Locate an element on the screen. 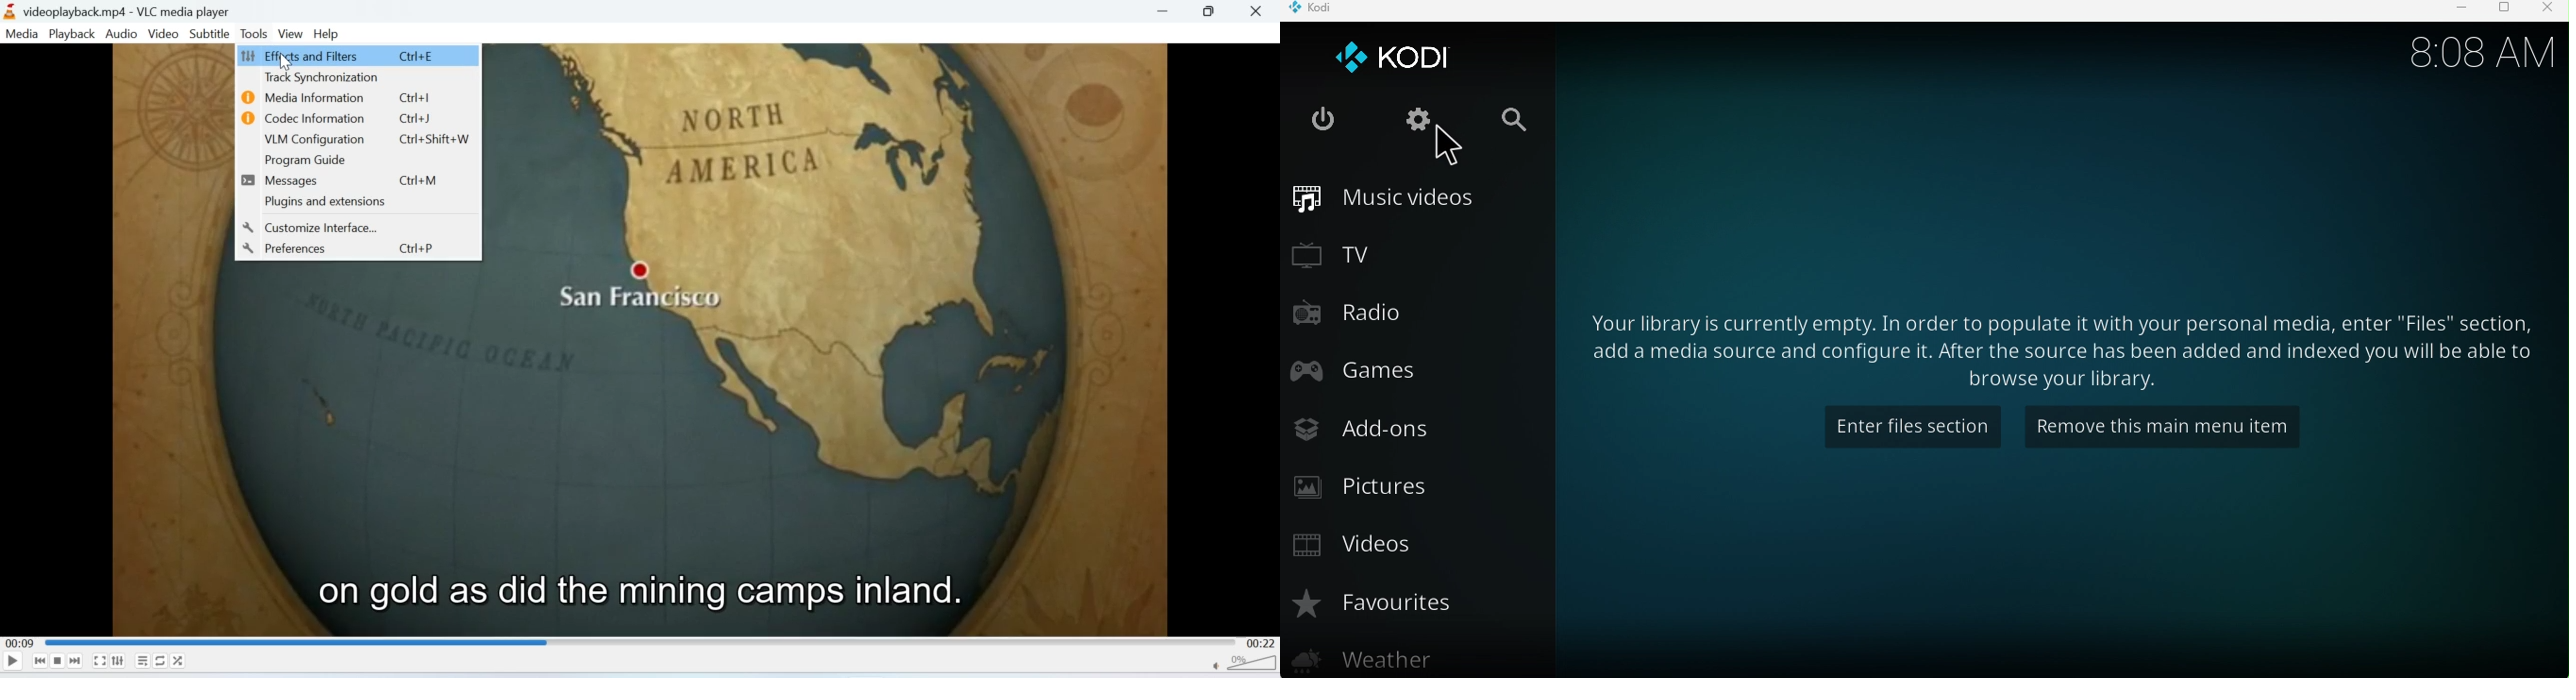  Seek backwards is located at coordinates (40, 661).